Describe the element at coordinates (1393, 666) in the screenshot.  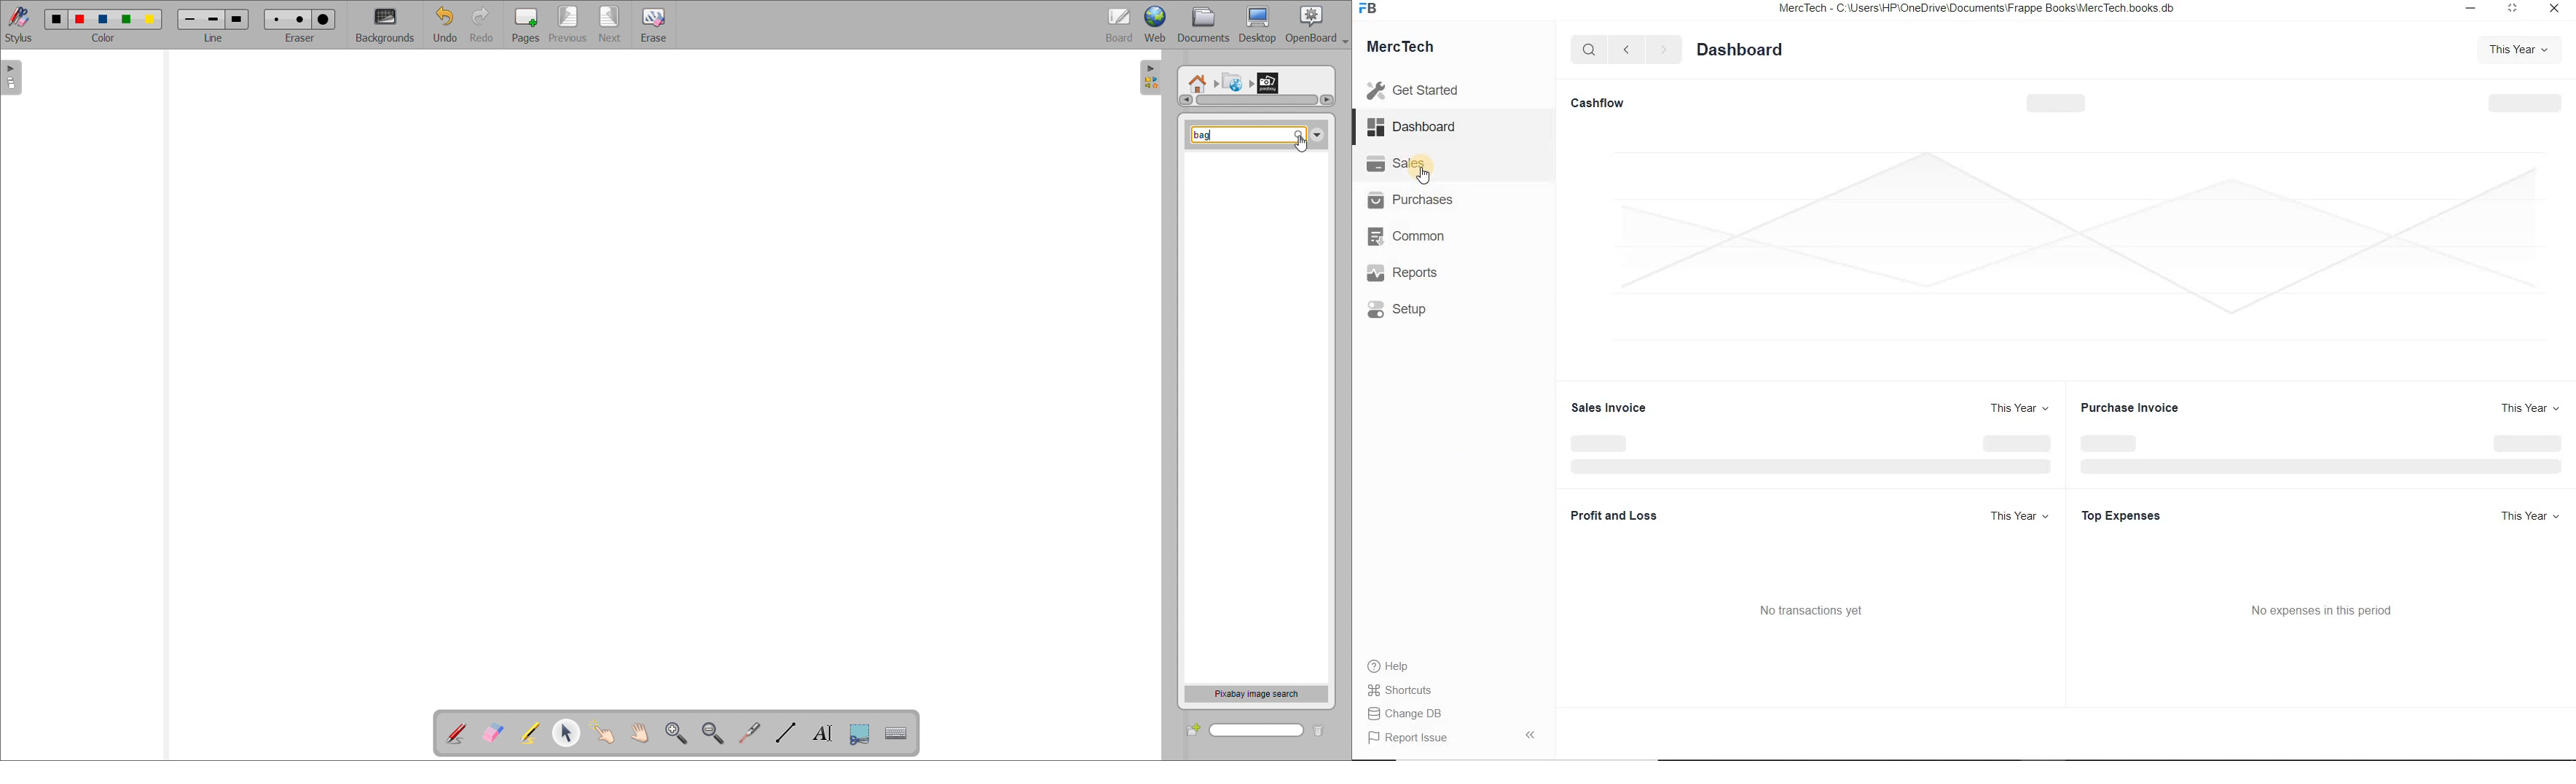
I see `Help` at that location.